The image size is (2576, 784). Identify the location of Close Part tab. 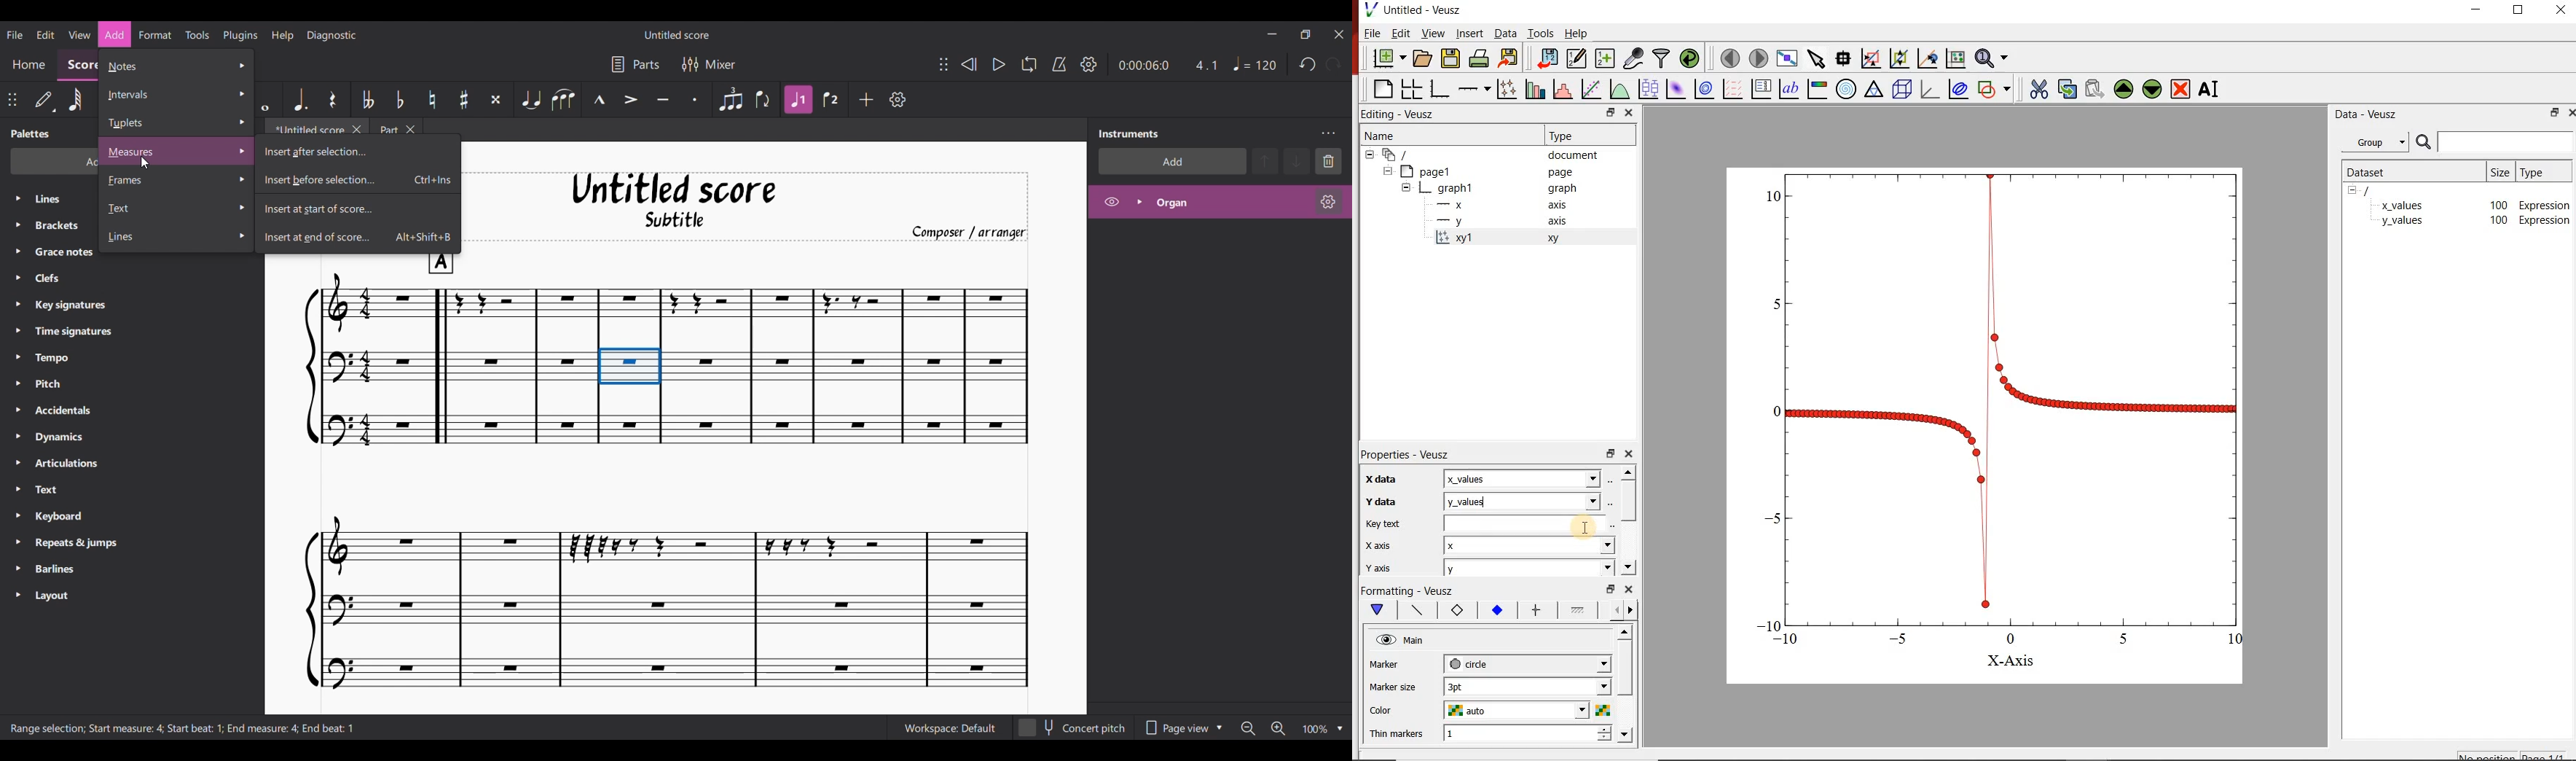
(411, 130).